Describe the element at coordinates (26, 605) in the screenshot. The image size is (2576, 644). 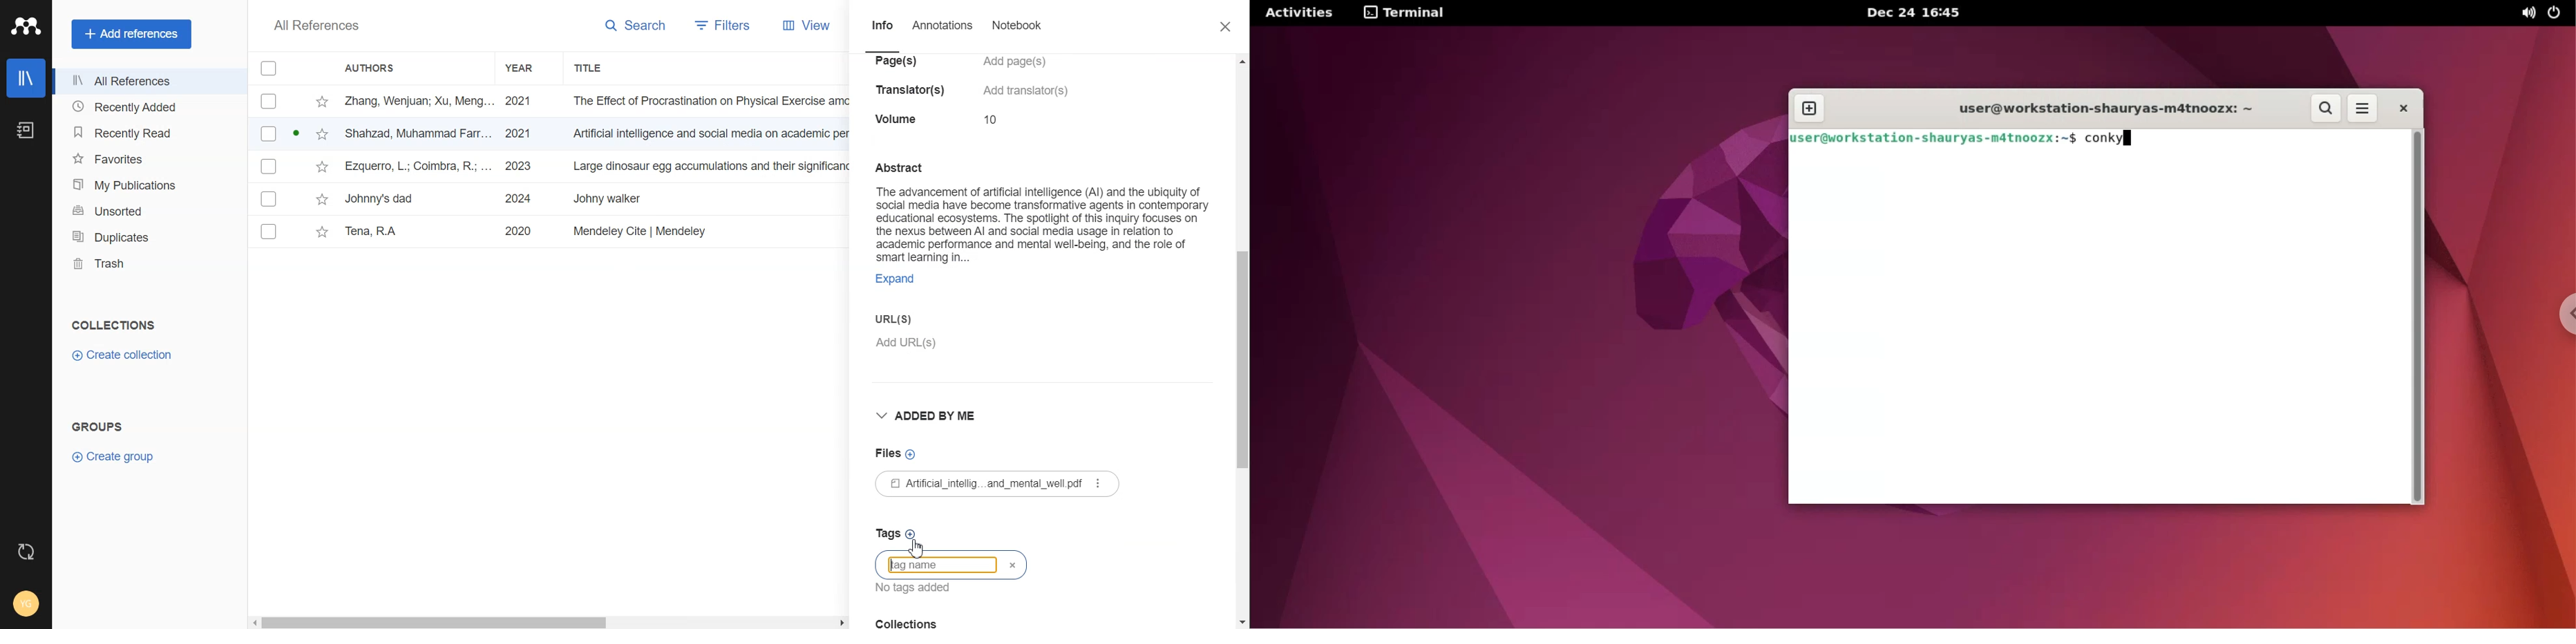
I see `Account` at that location.